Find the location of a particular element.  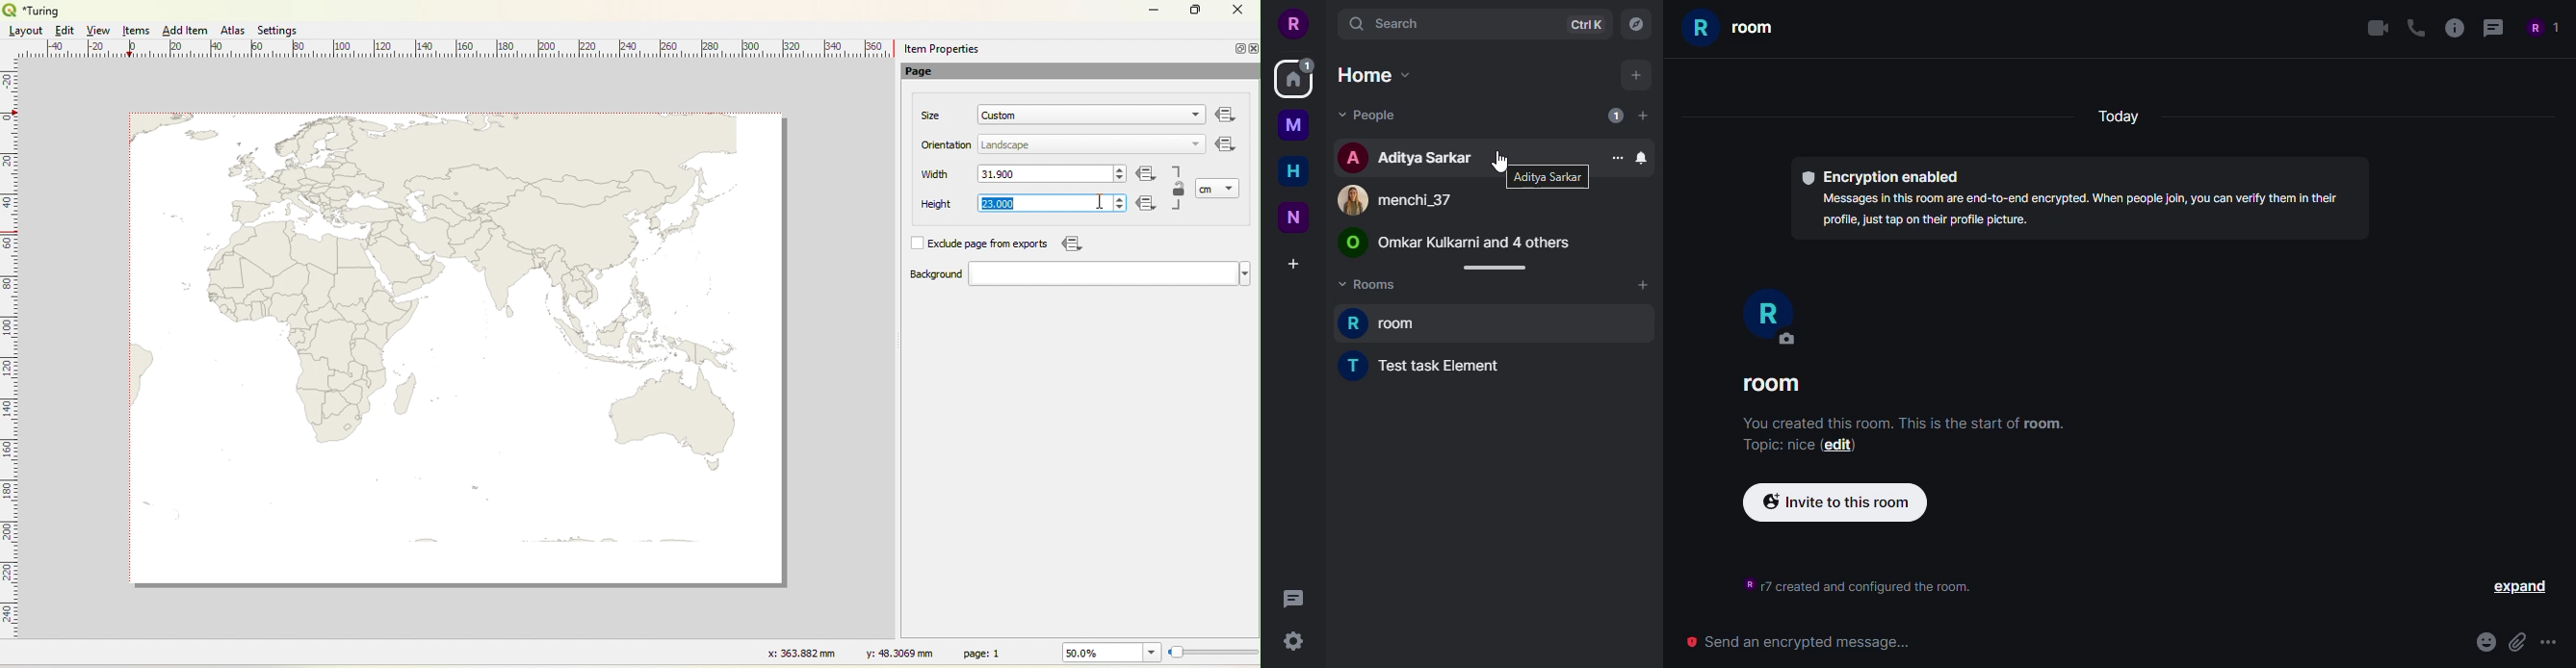

31.900 is located at coordinates (1004, 173).